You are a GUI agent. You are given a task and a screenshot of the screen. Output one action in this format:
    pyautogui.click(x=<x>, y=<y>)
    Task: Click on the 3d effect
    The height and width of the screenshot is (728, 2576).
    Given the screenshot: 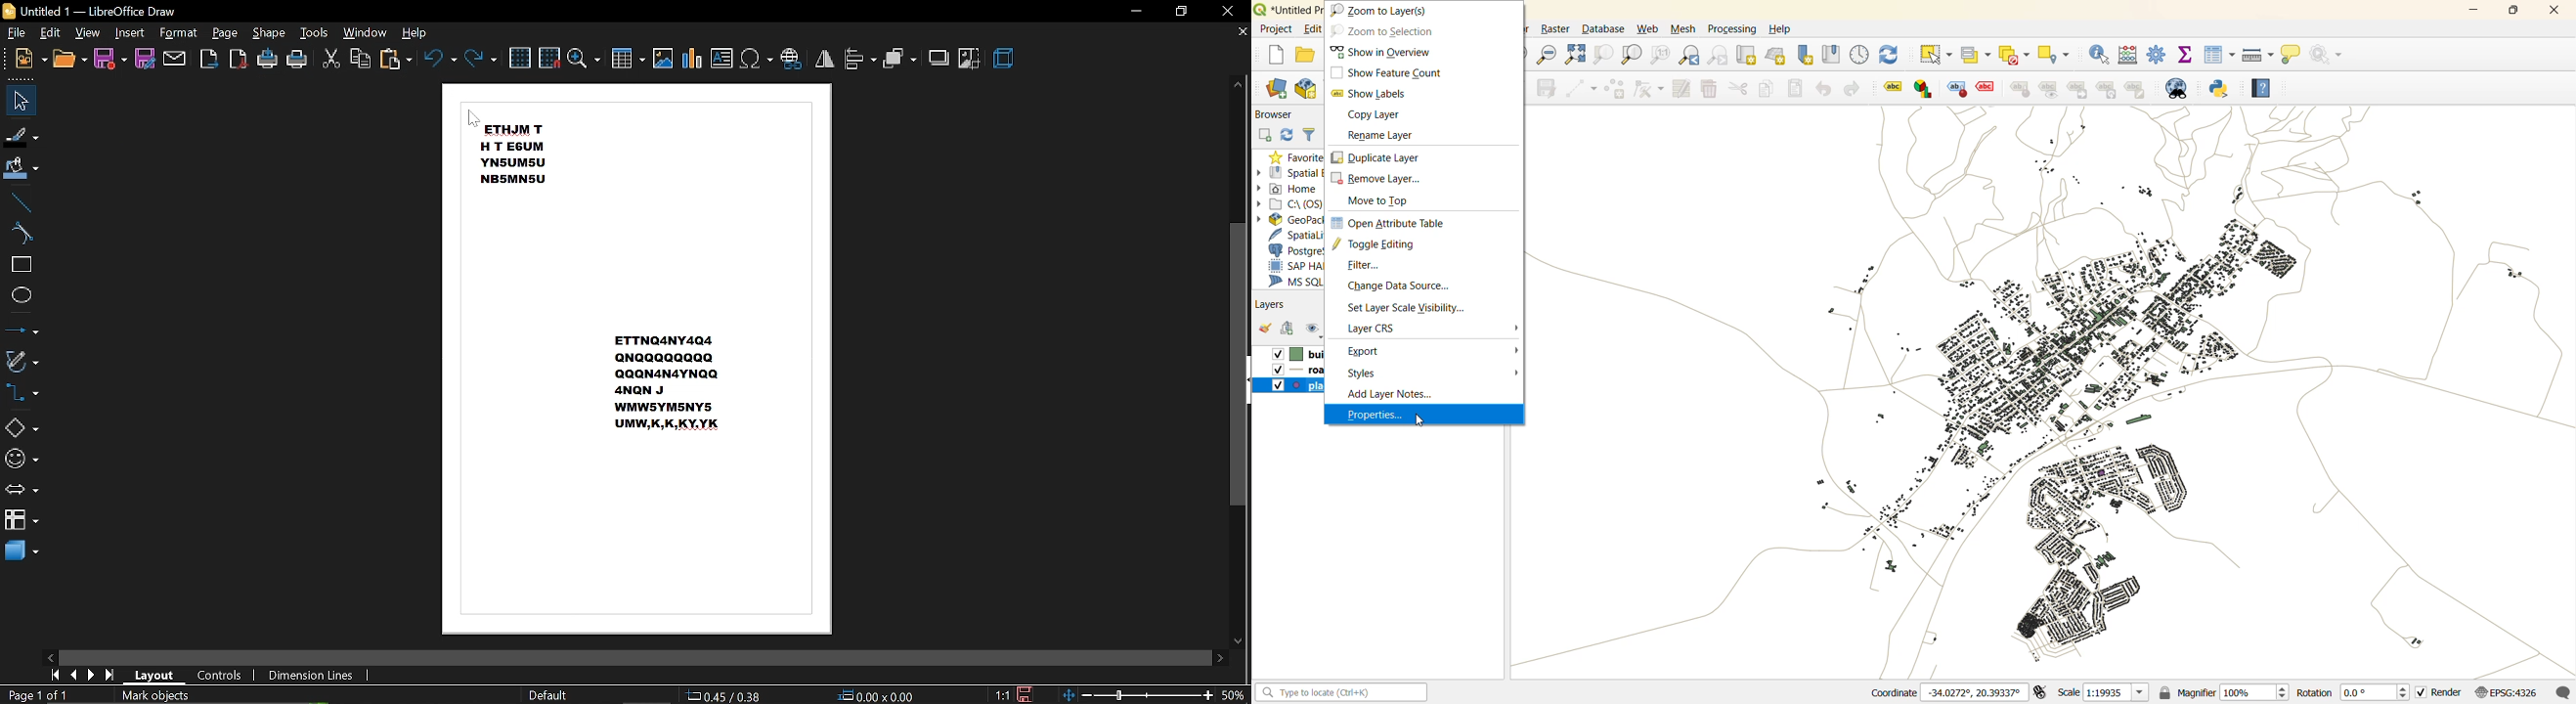 What is the action you would take?
    pyautogui.click(x=1006, y=60)
    